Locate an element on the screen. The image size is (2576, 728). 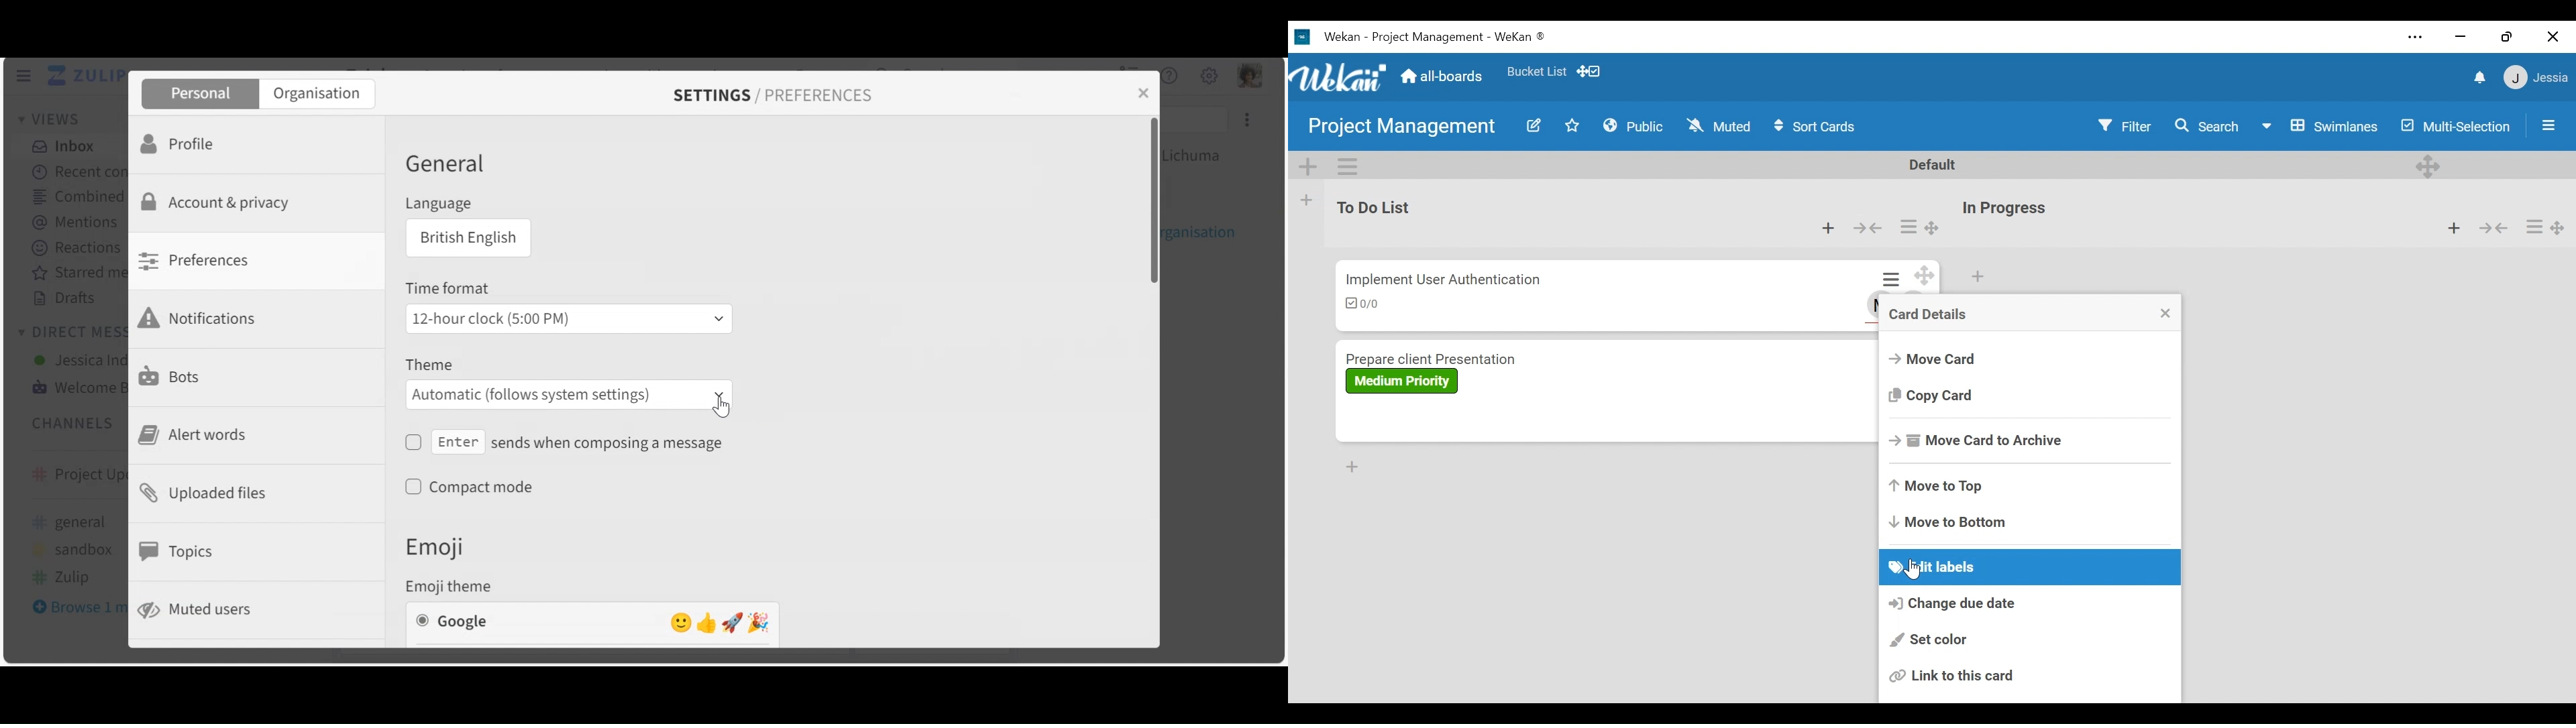
Add card to top of the list is located at coordinates (1977, 277).